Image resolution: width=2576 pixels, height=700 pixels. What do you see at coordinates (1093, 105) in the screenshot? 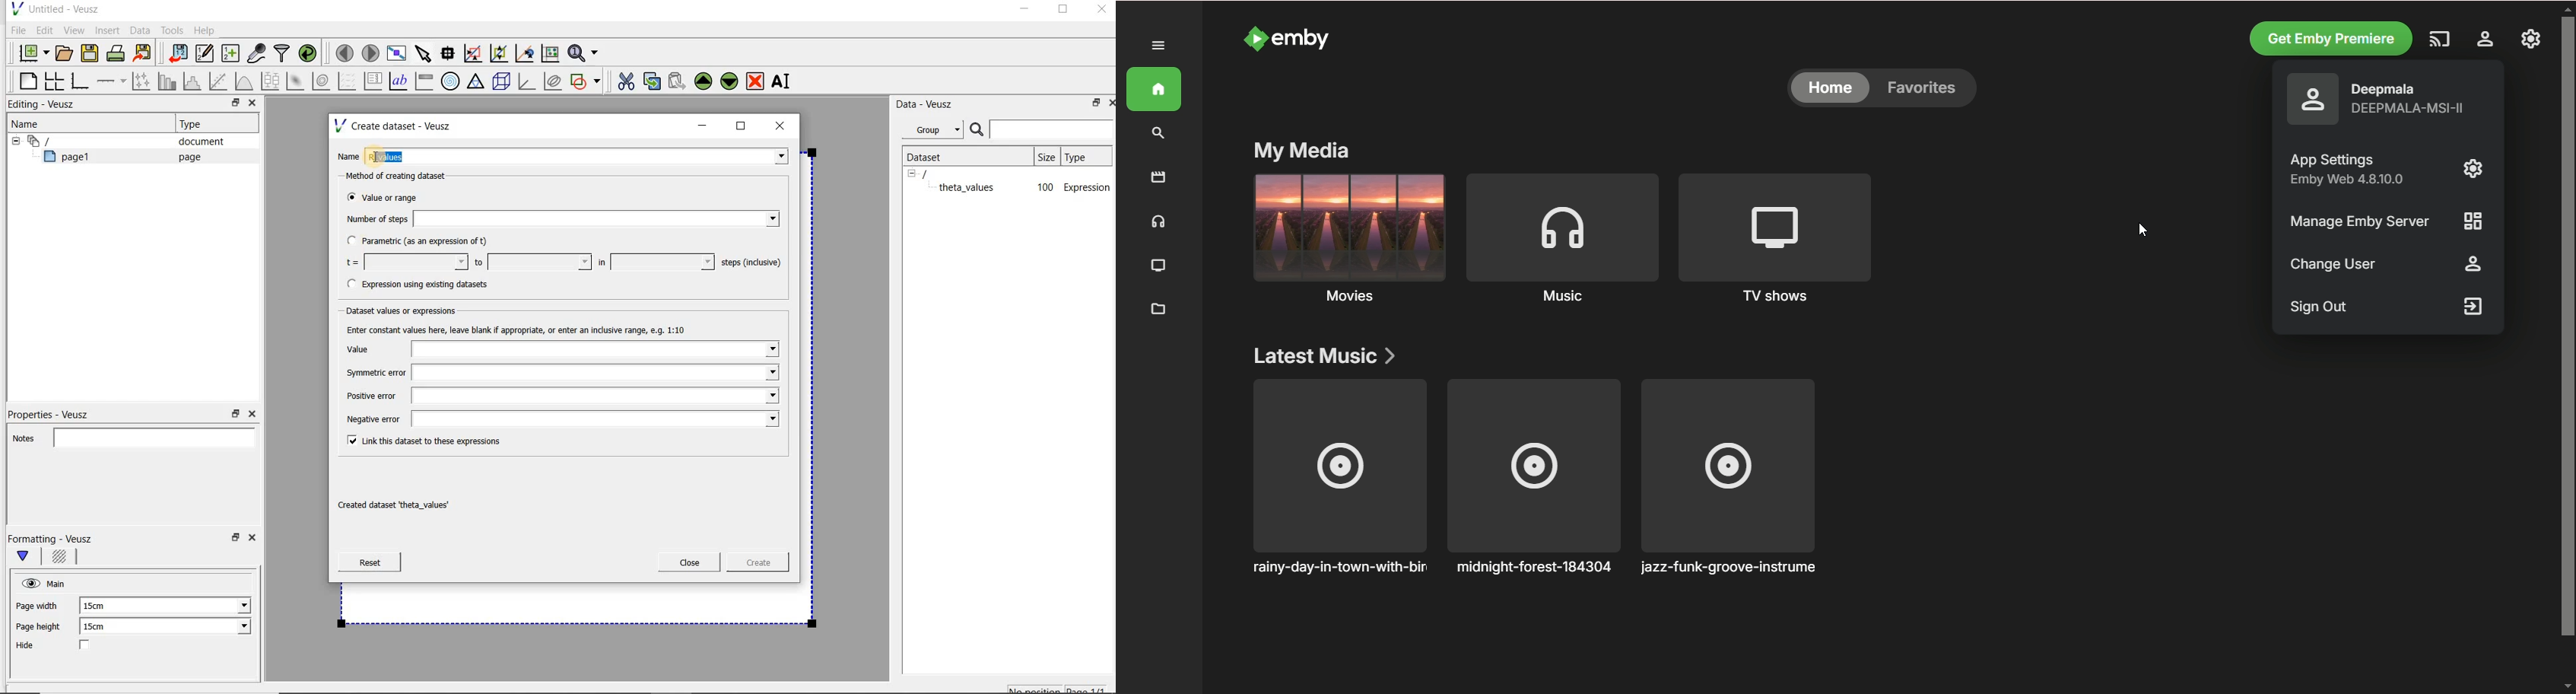
I see `restore down` at bounding box center [1093, 105].